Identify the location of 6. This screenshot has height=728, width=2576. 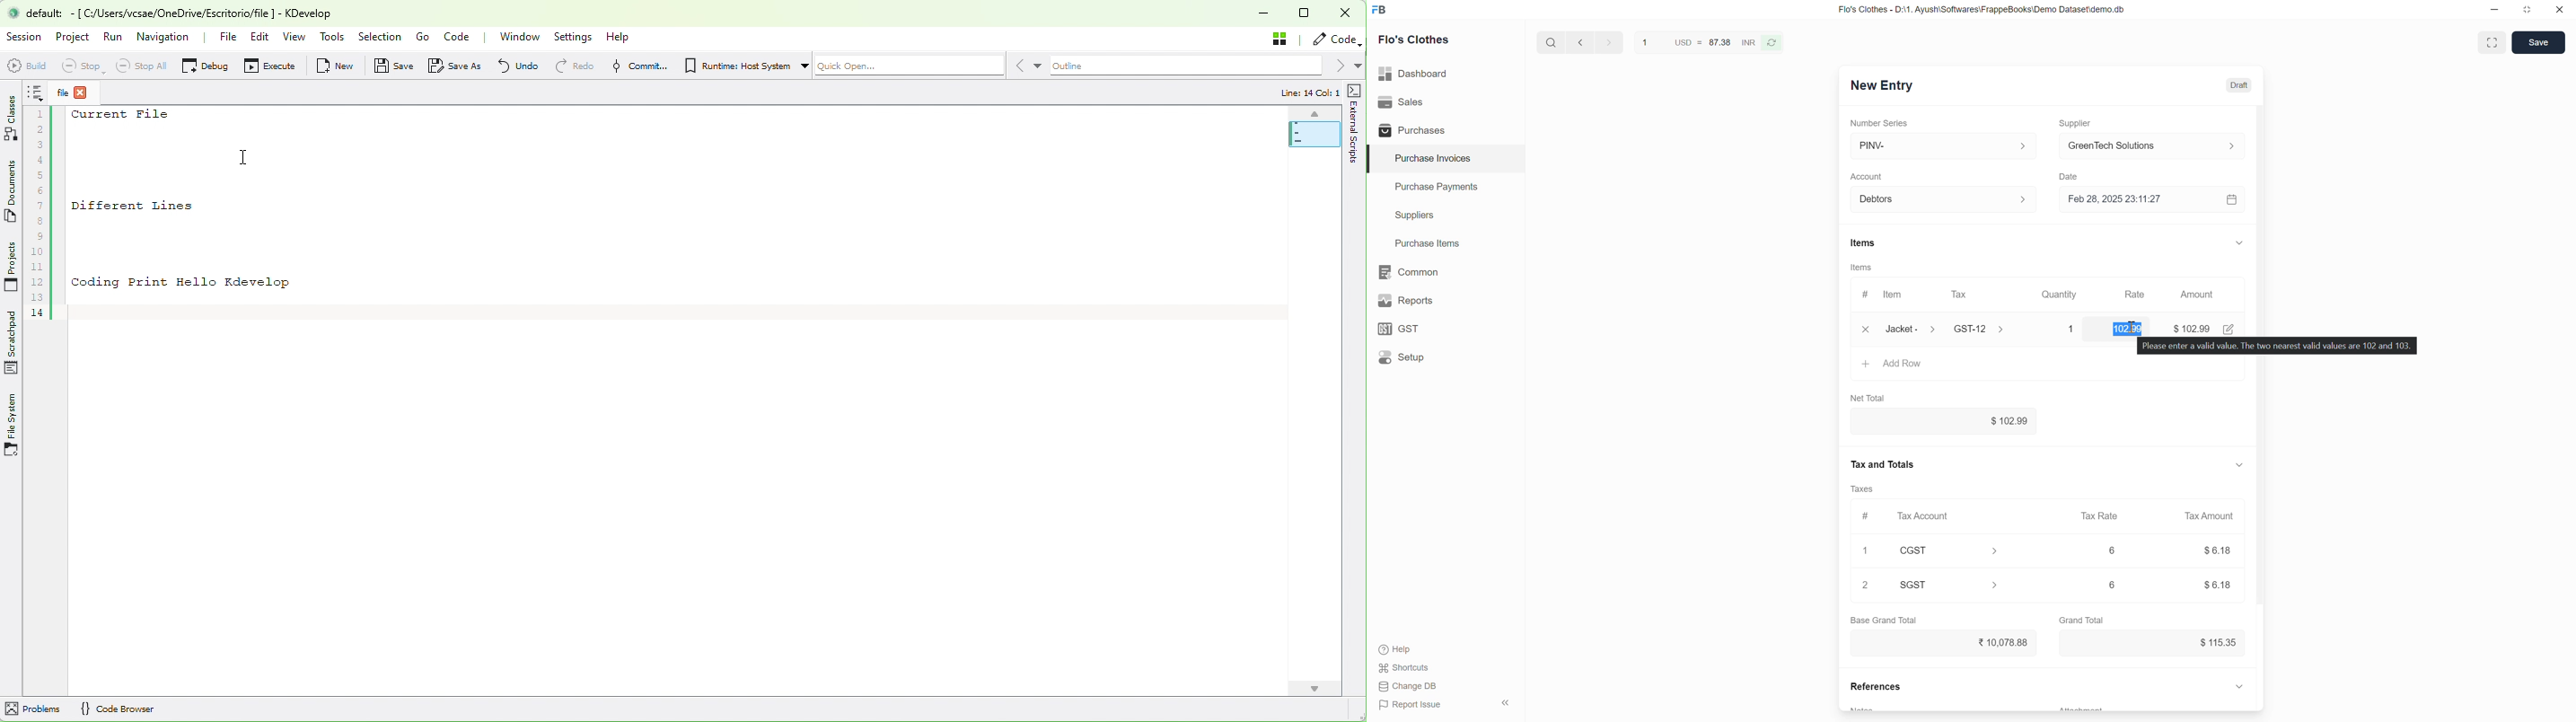
(2112, 550).